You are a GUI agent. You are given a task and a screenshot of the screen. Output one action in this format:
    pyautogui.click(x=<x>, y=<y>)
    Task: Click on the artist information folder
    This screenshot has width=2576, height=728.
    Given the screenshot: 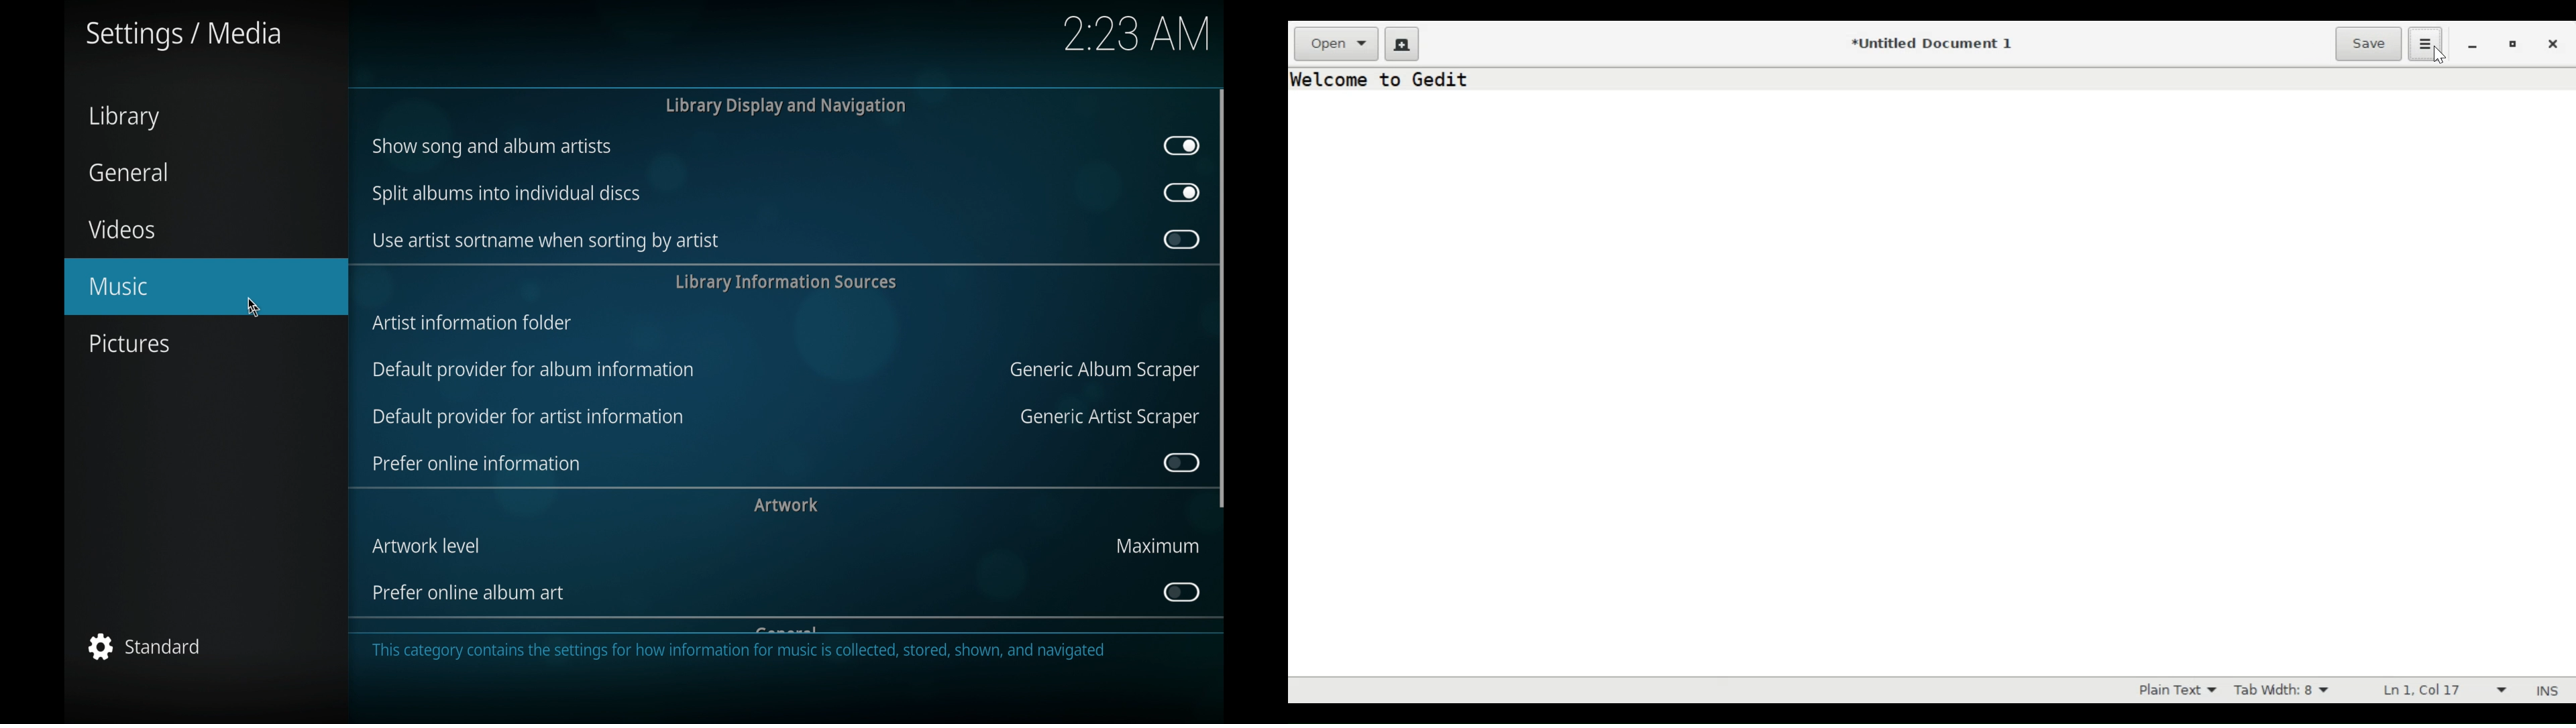 What is the action you would take?
    pyautogui.click(x=472, y=323)
    